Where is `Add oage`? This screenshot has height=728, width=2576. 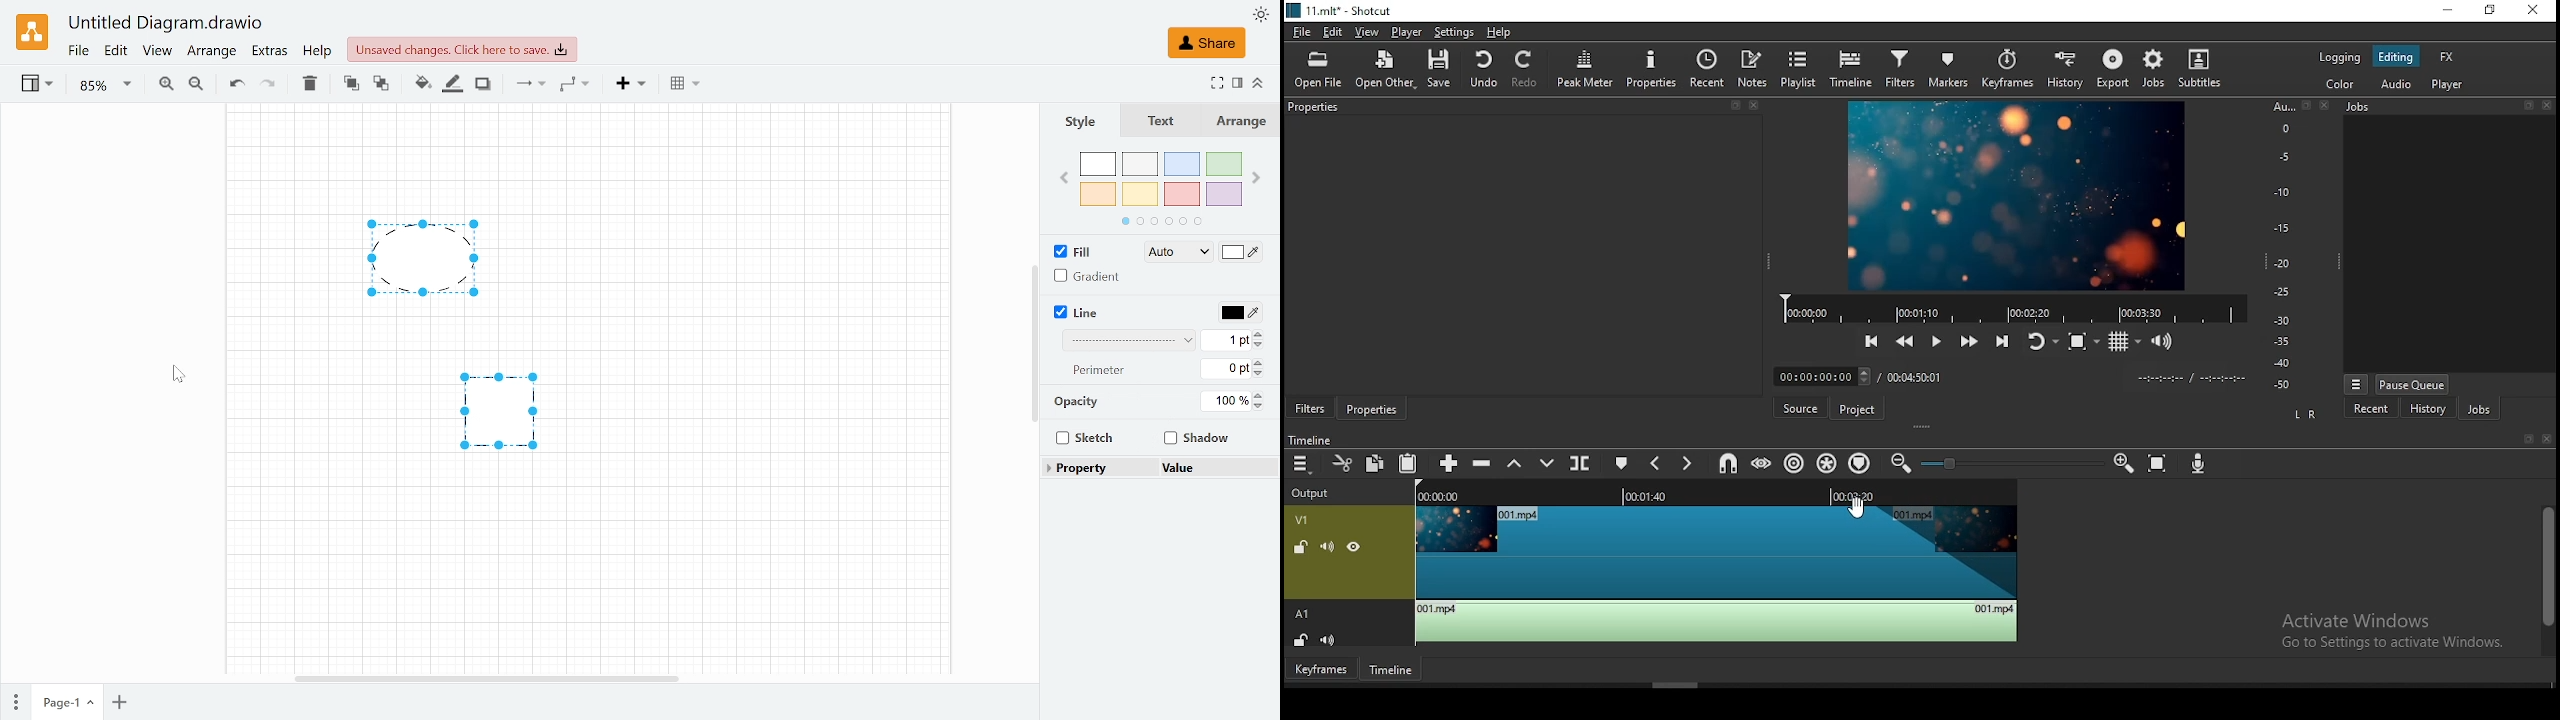 Add oage is located at coordinates (119, 704).